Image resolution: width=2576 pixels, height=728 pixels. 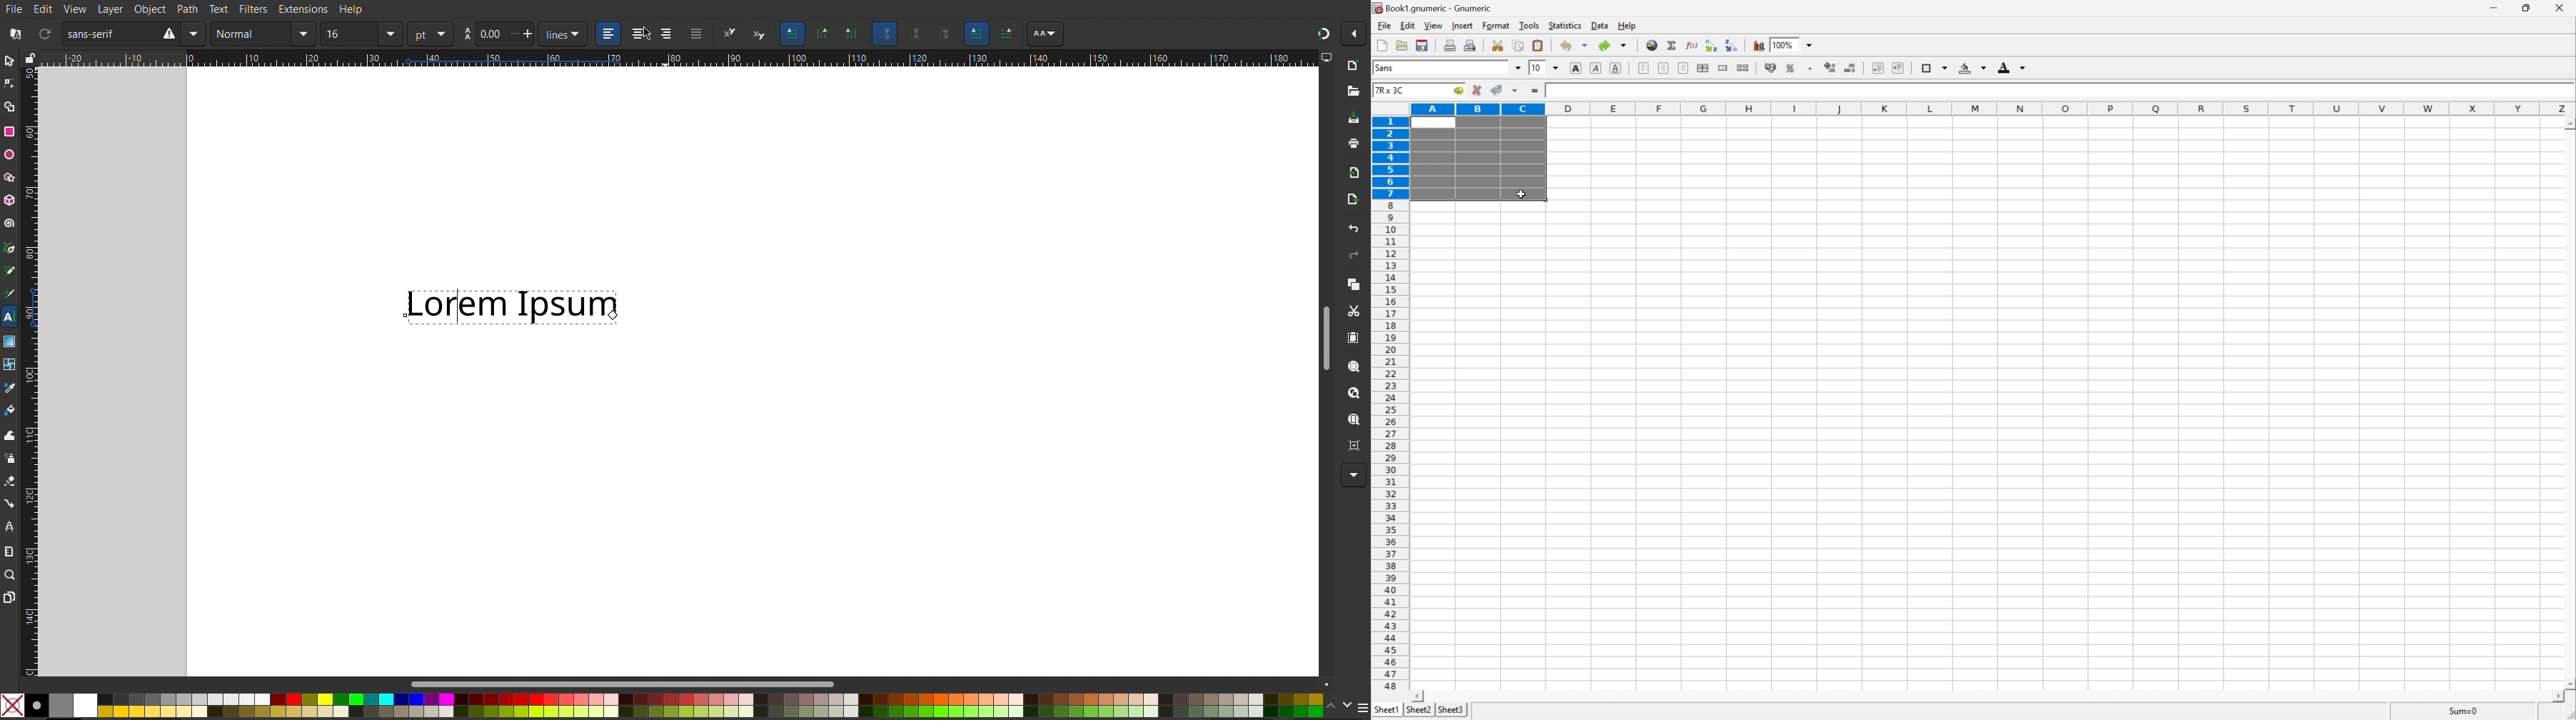 I want to click on subscript, so click(x=761, y=34).